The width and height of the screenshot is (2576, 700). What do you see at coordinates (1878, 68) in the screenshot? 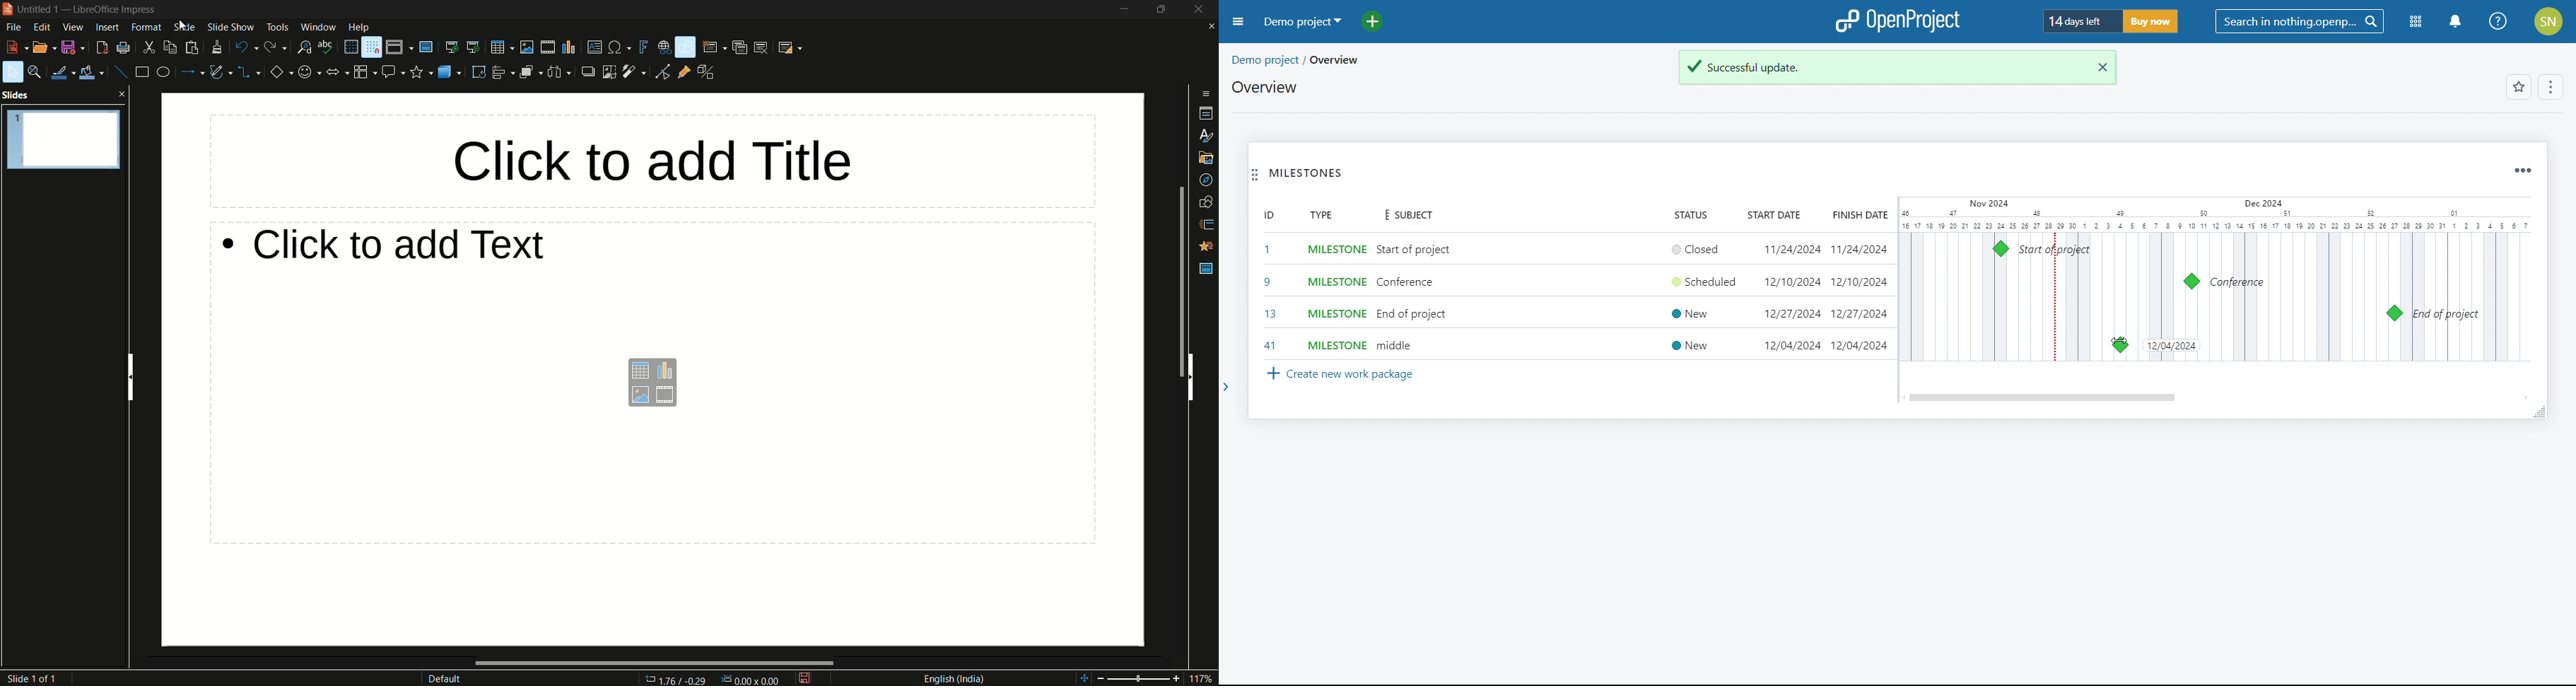
I see `reordering successful` at bounding box center [1878, 68].